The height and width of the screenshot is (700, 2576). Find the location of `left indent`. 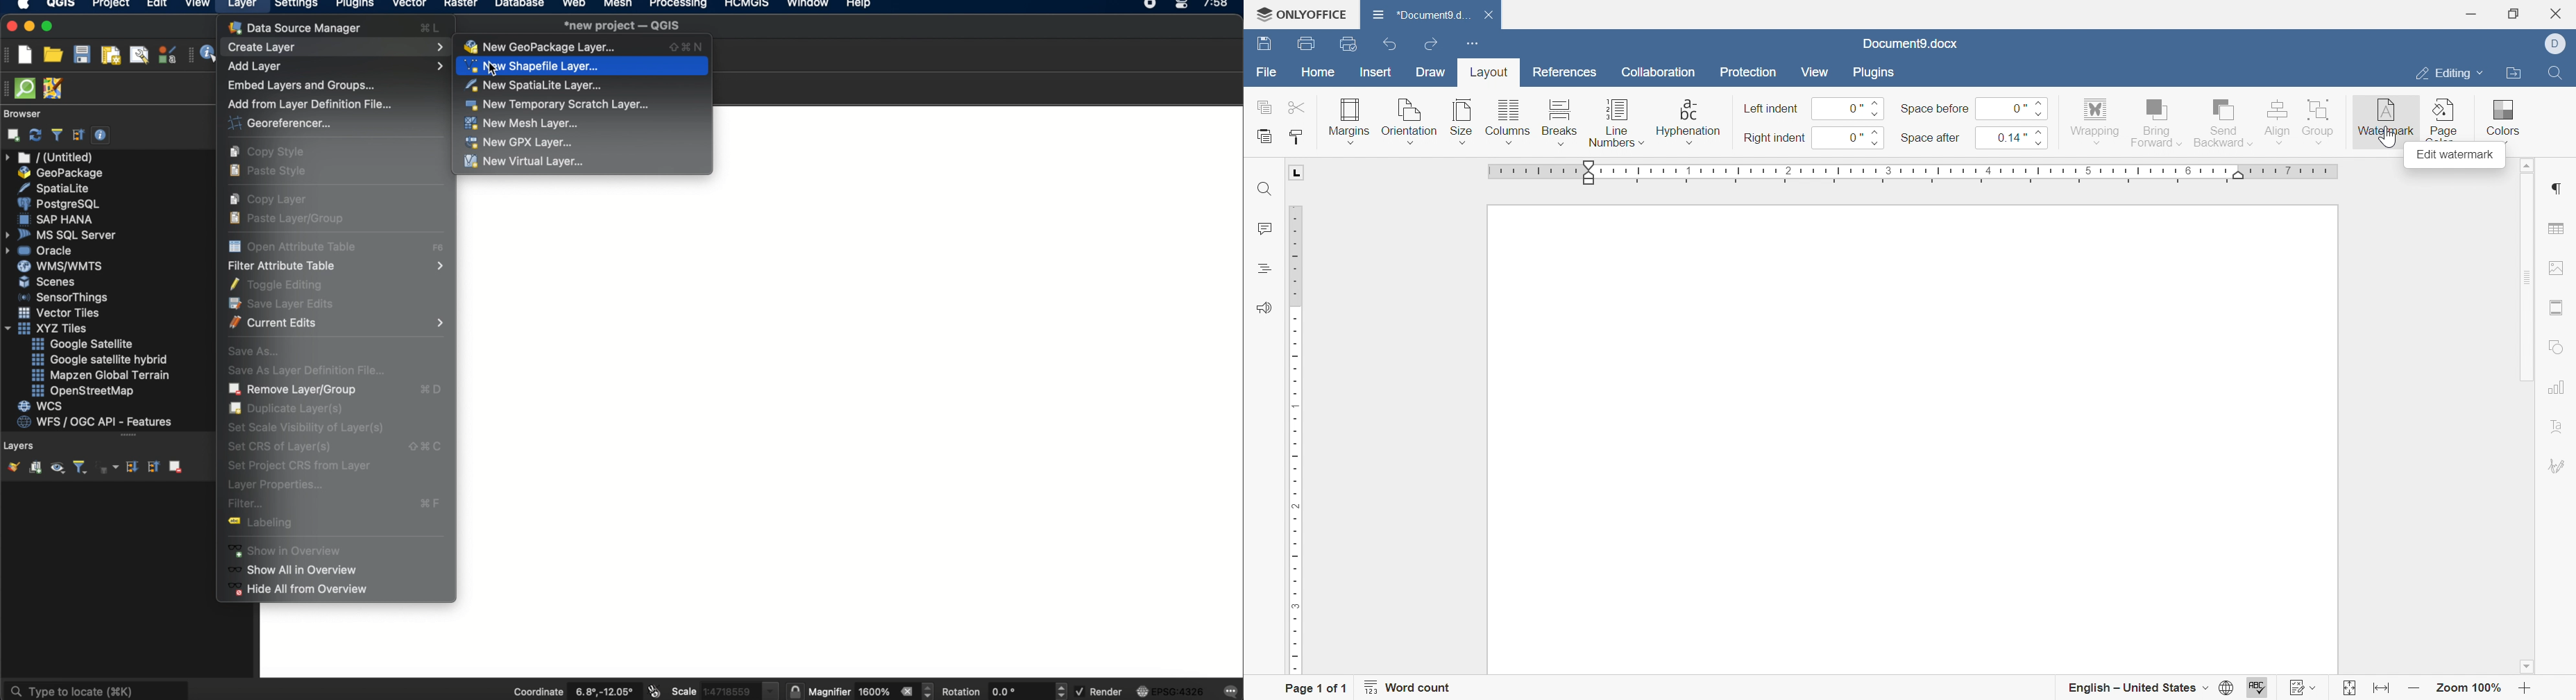

left indent is located at coordinates (1772, 110).